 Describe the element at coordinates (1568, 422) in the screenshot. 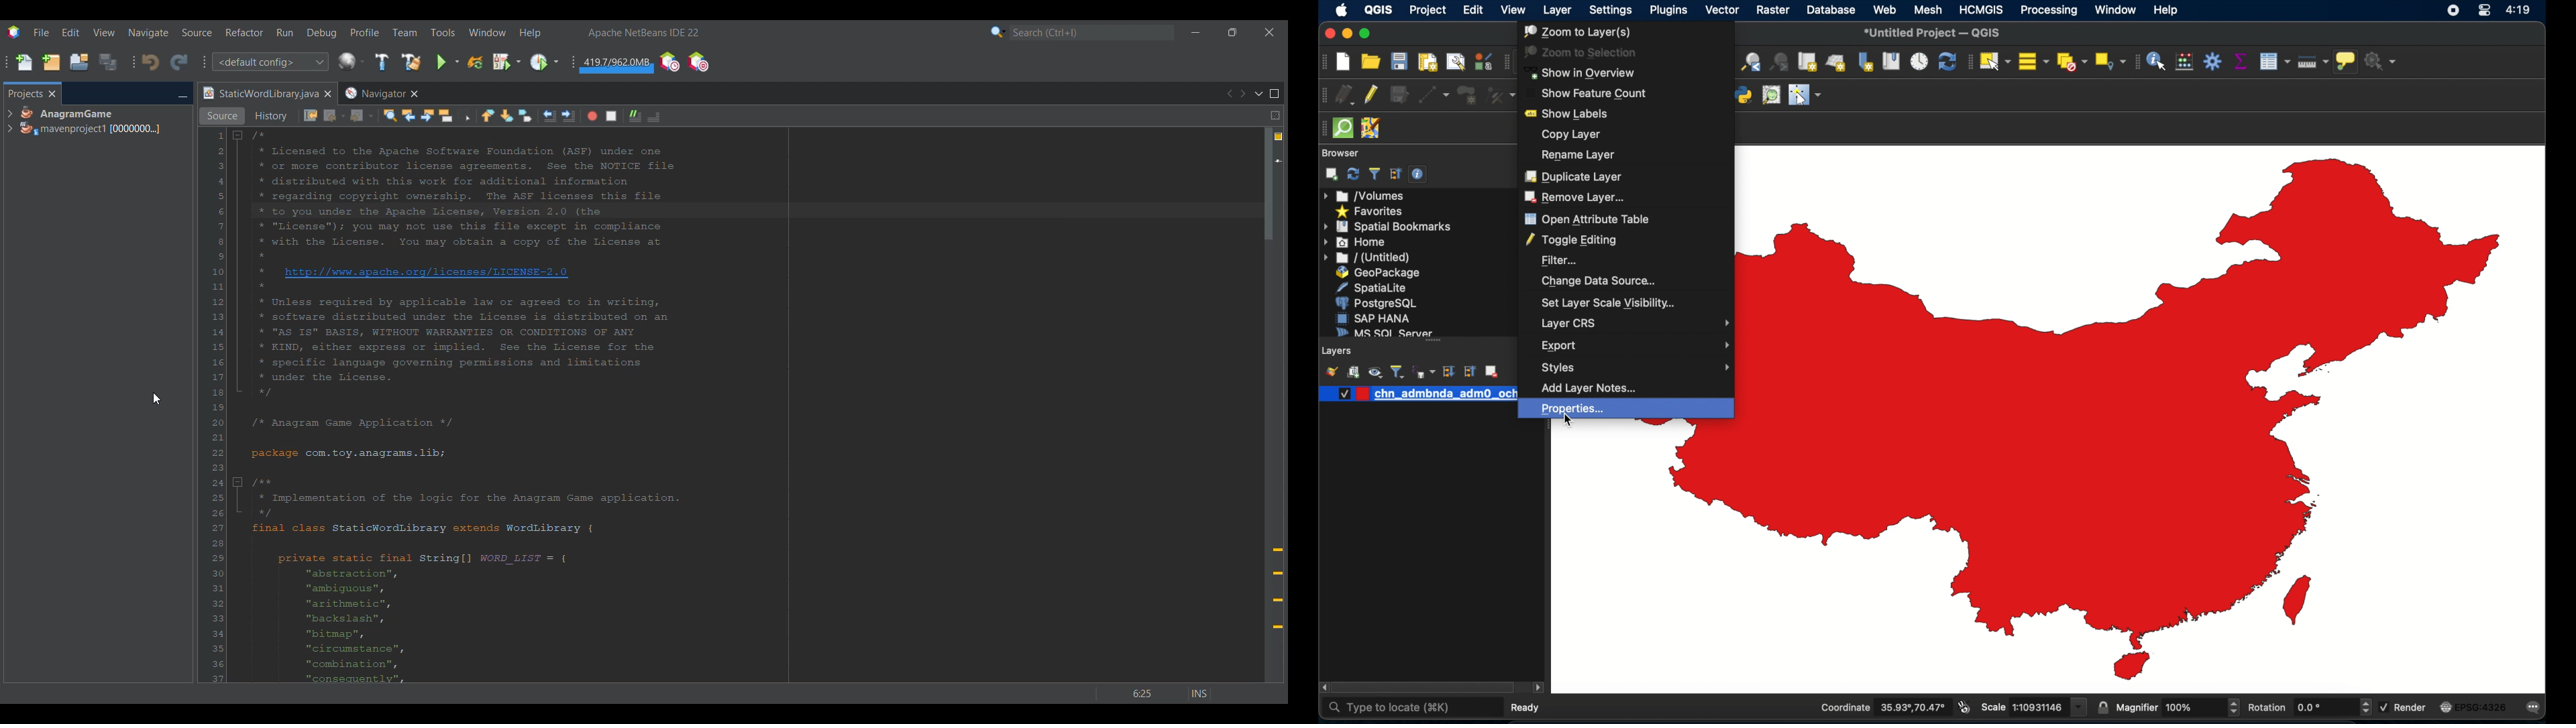

I see `cursor` at that location.